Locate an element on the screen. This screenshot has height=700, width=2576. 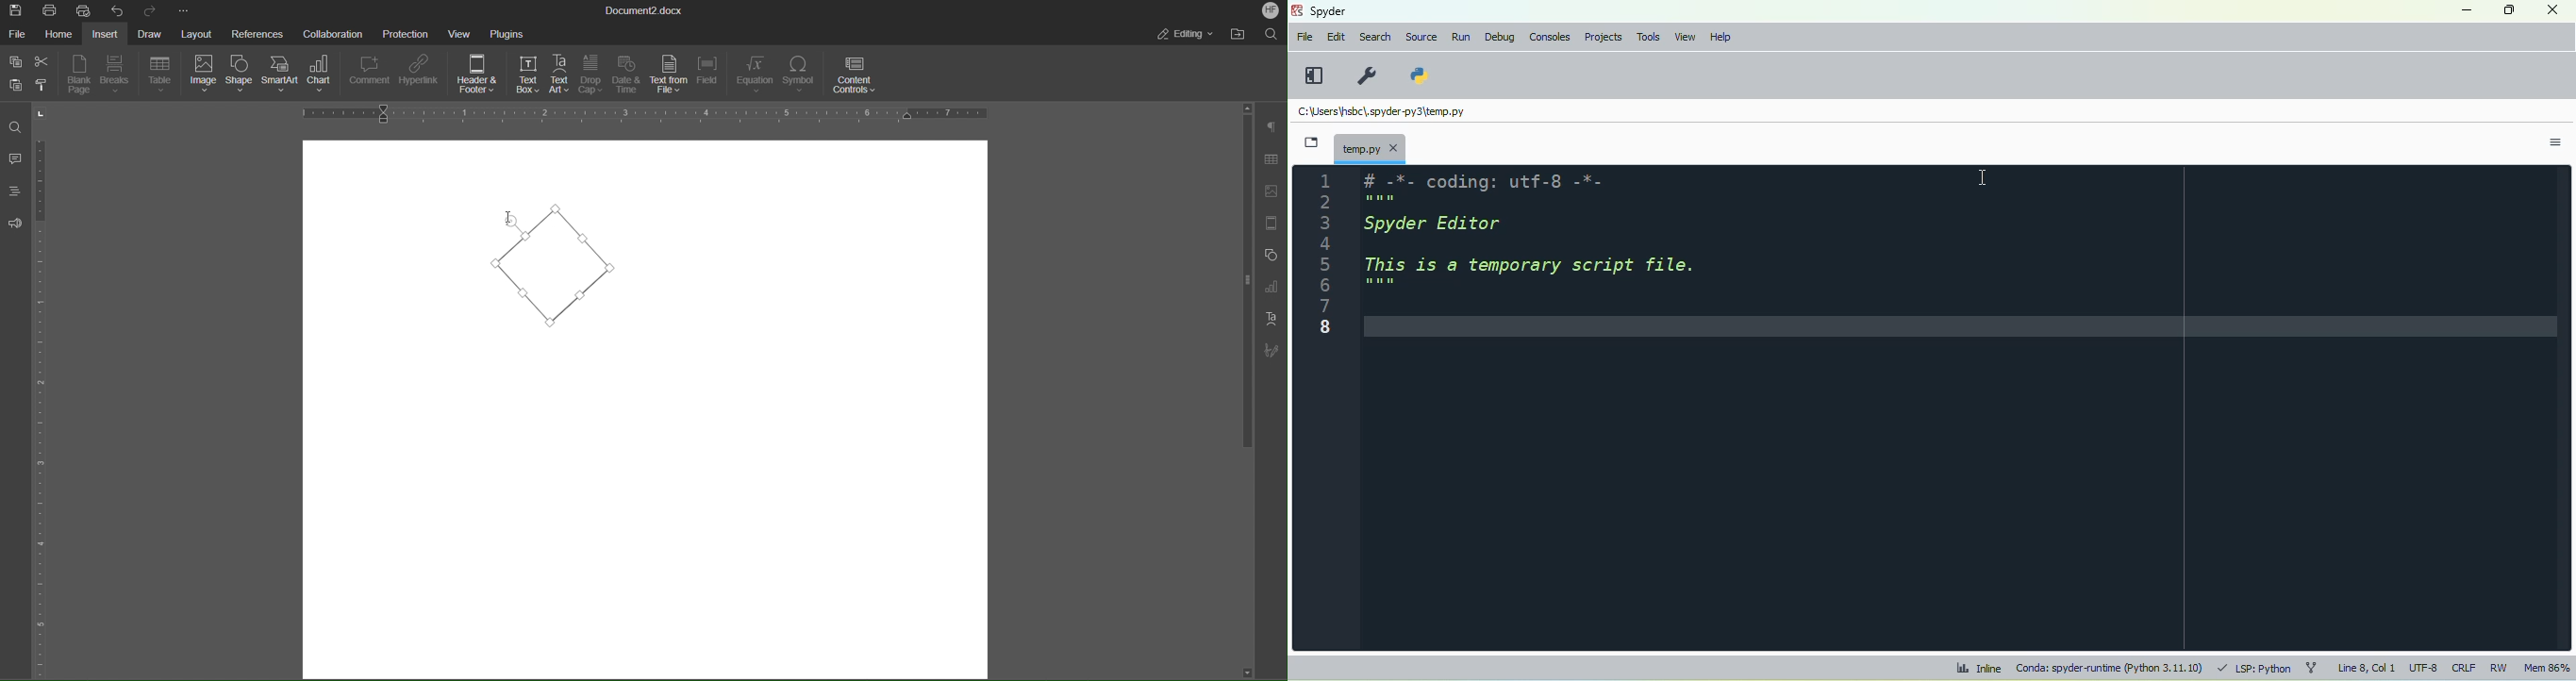
Drop Cap is located at coordinates (591, 75).